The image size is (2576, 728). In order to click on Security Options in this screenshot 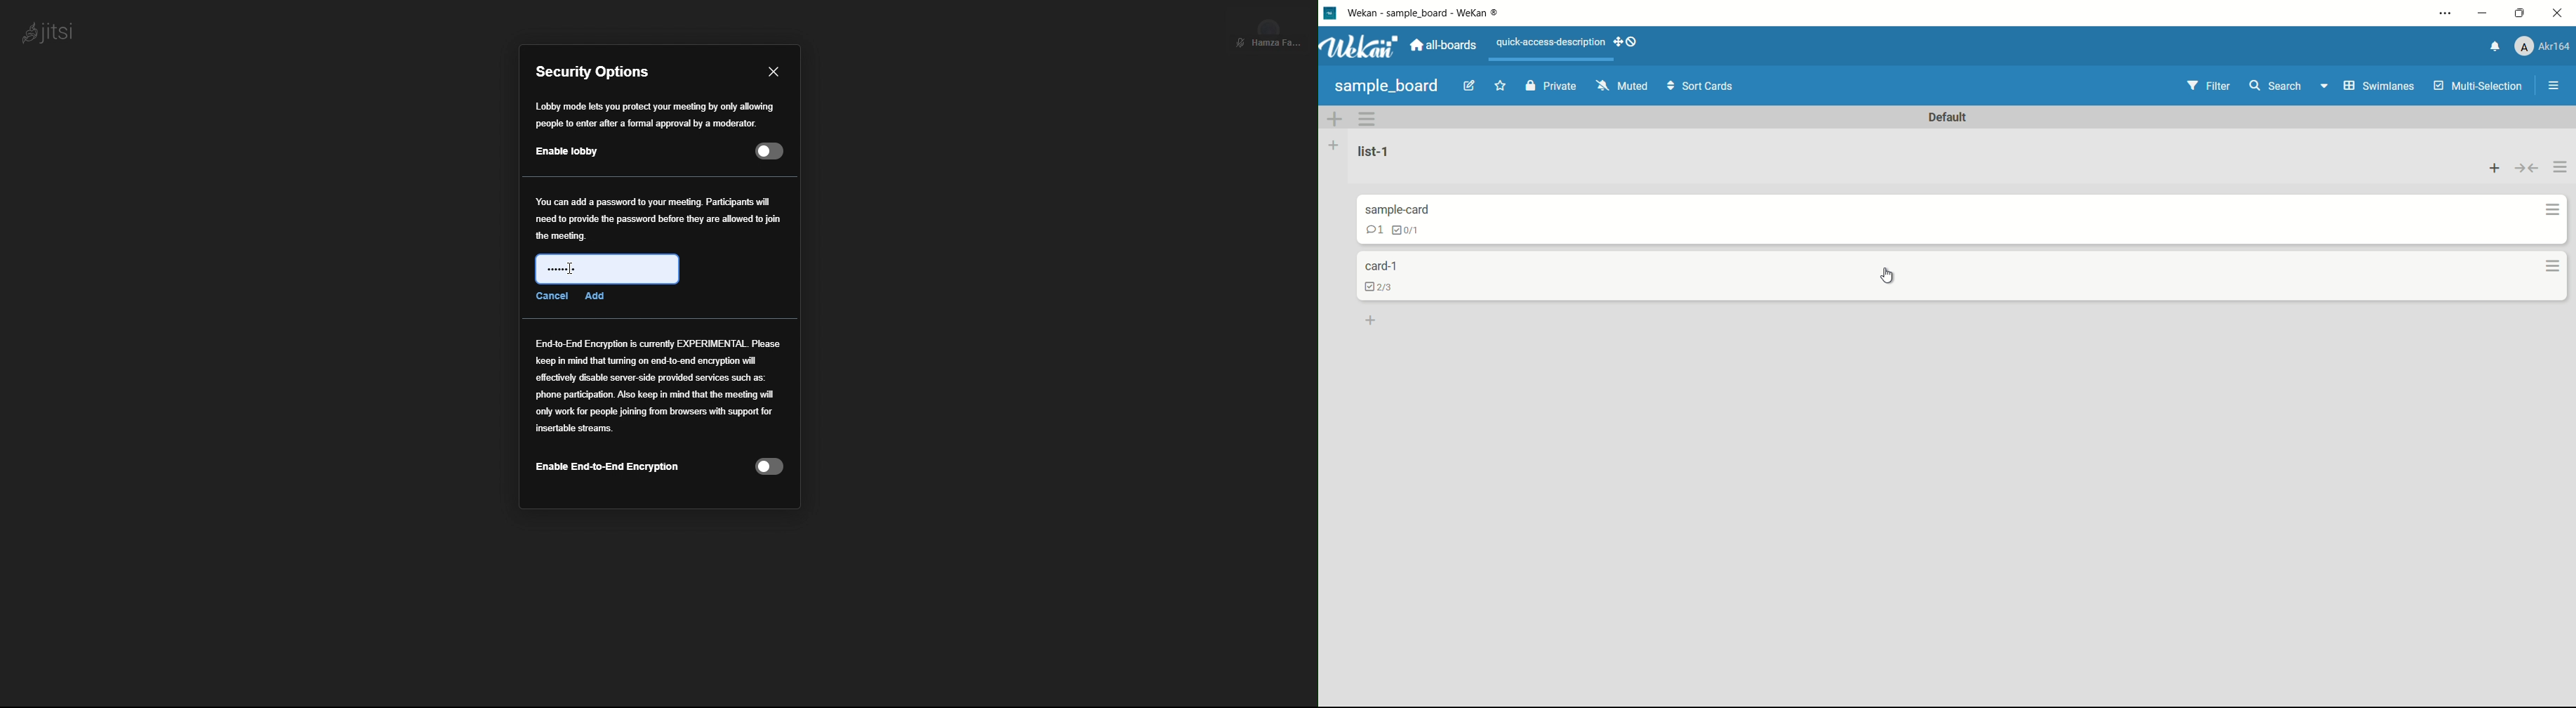, I will do `click(596, 72)`.